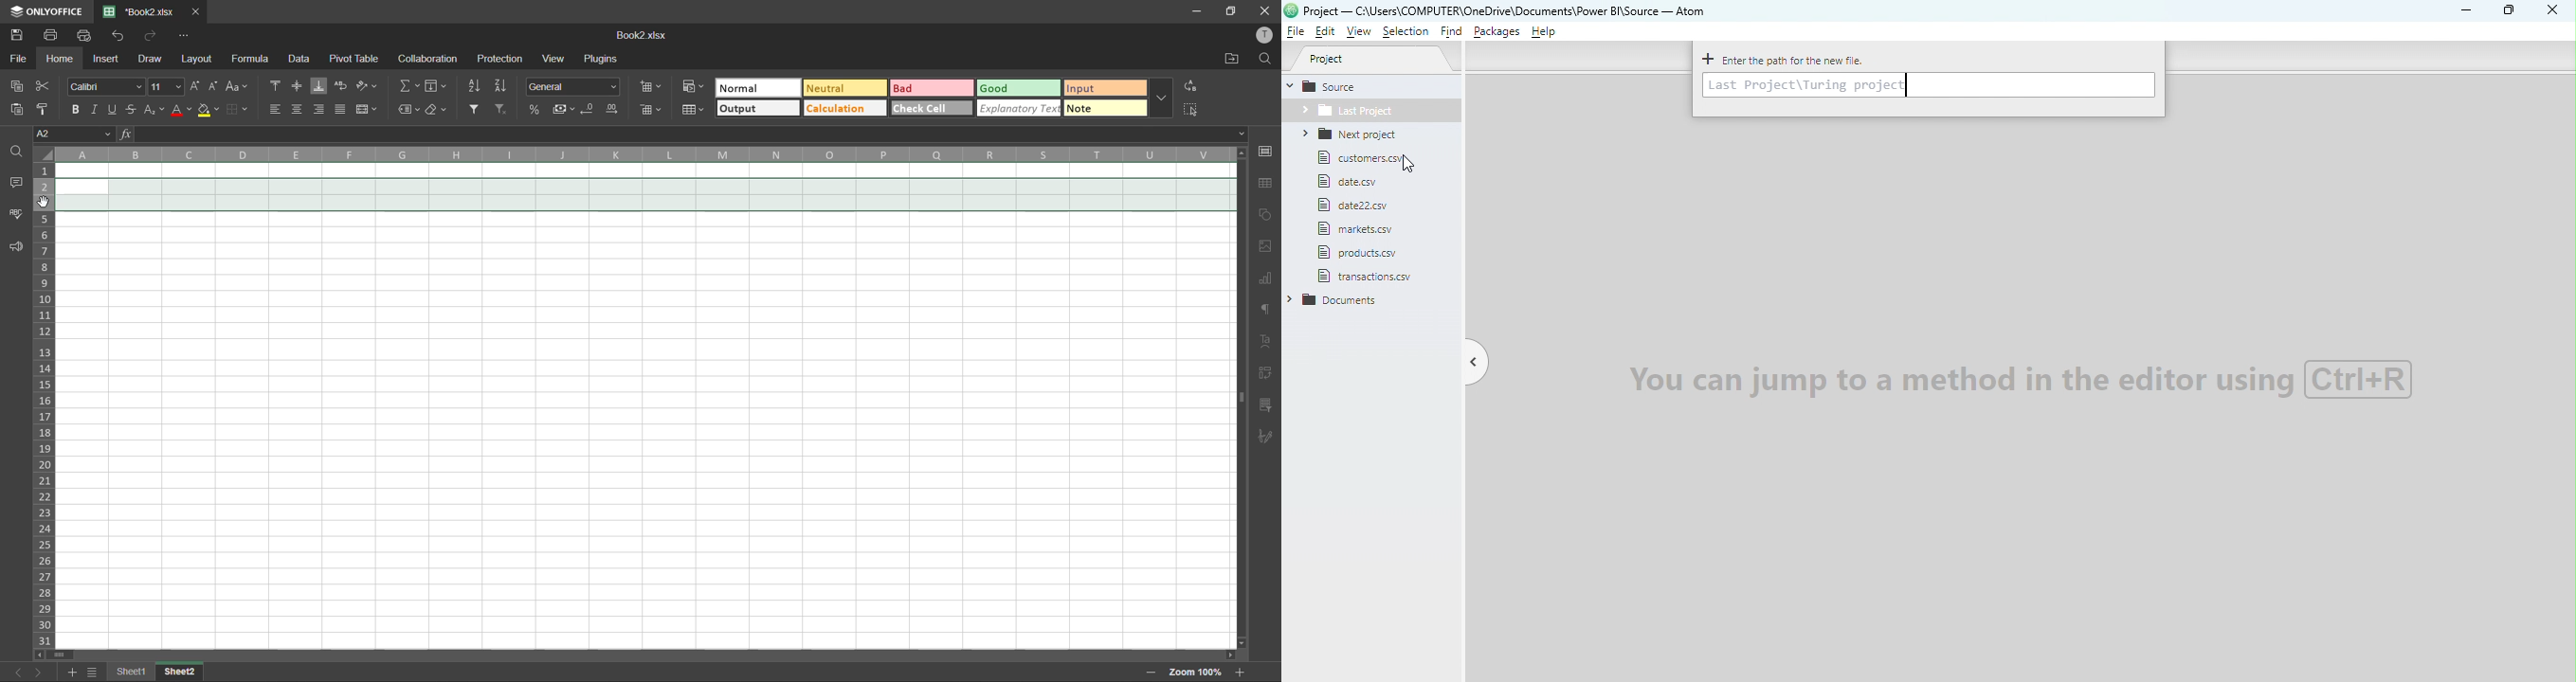 The height and width of the screenshot is (700, 2576). What do you see at coordinates (316, 87) in the screenshot?
I see `align bottom` at bounding box center [316, 87].